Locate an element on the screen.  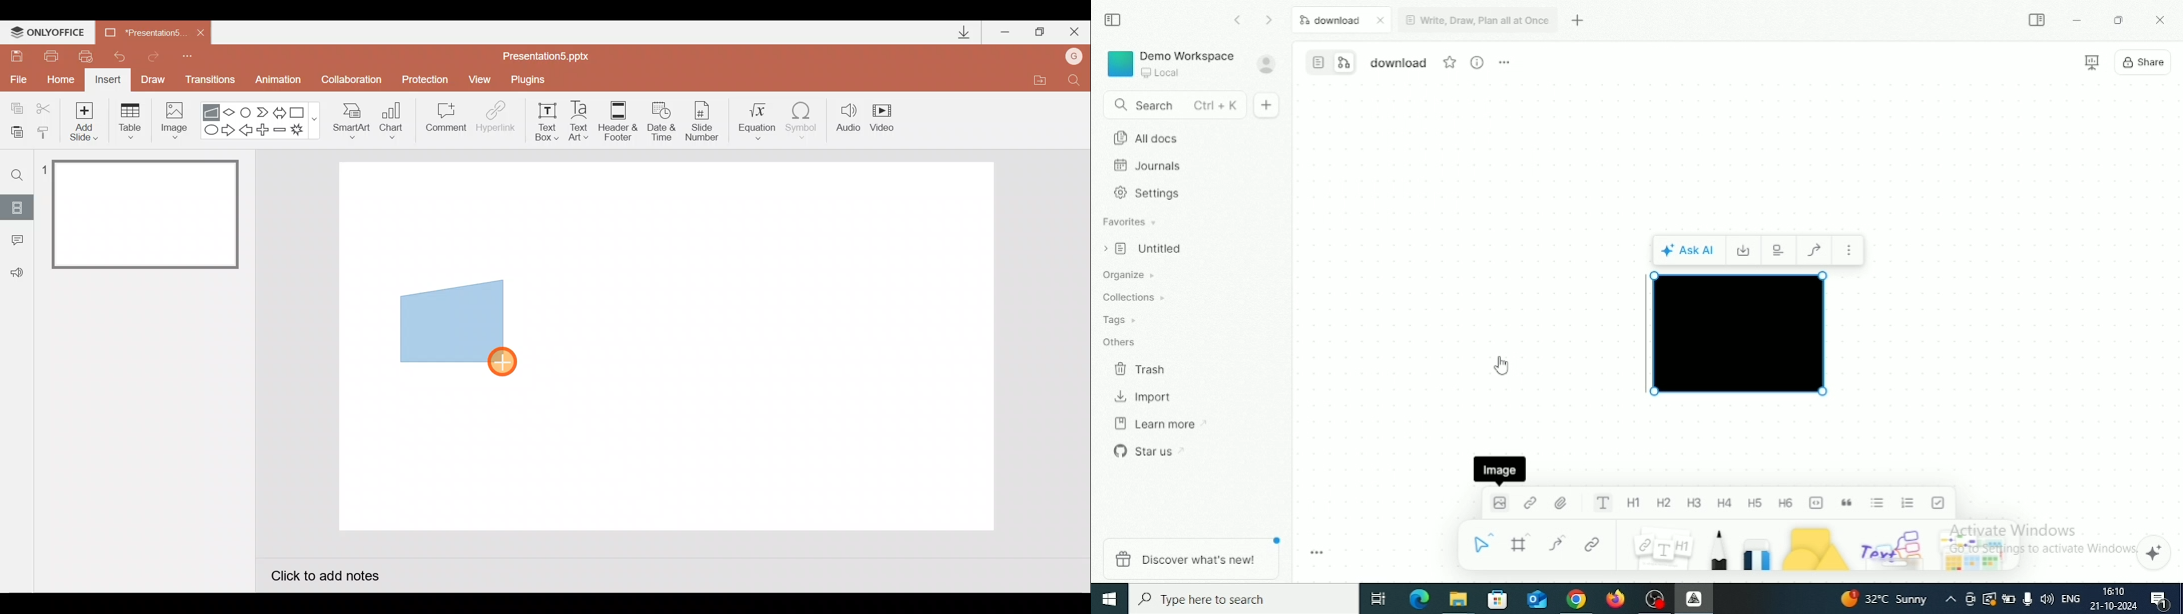
Collaboration is located at coordinates (354, 81).